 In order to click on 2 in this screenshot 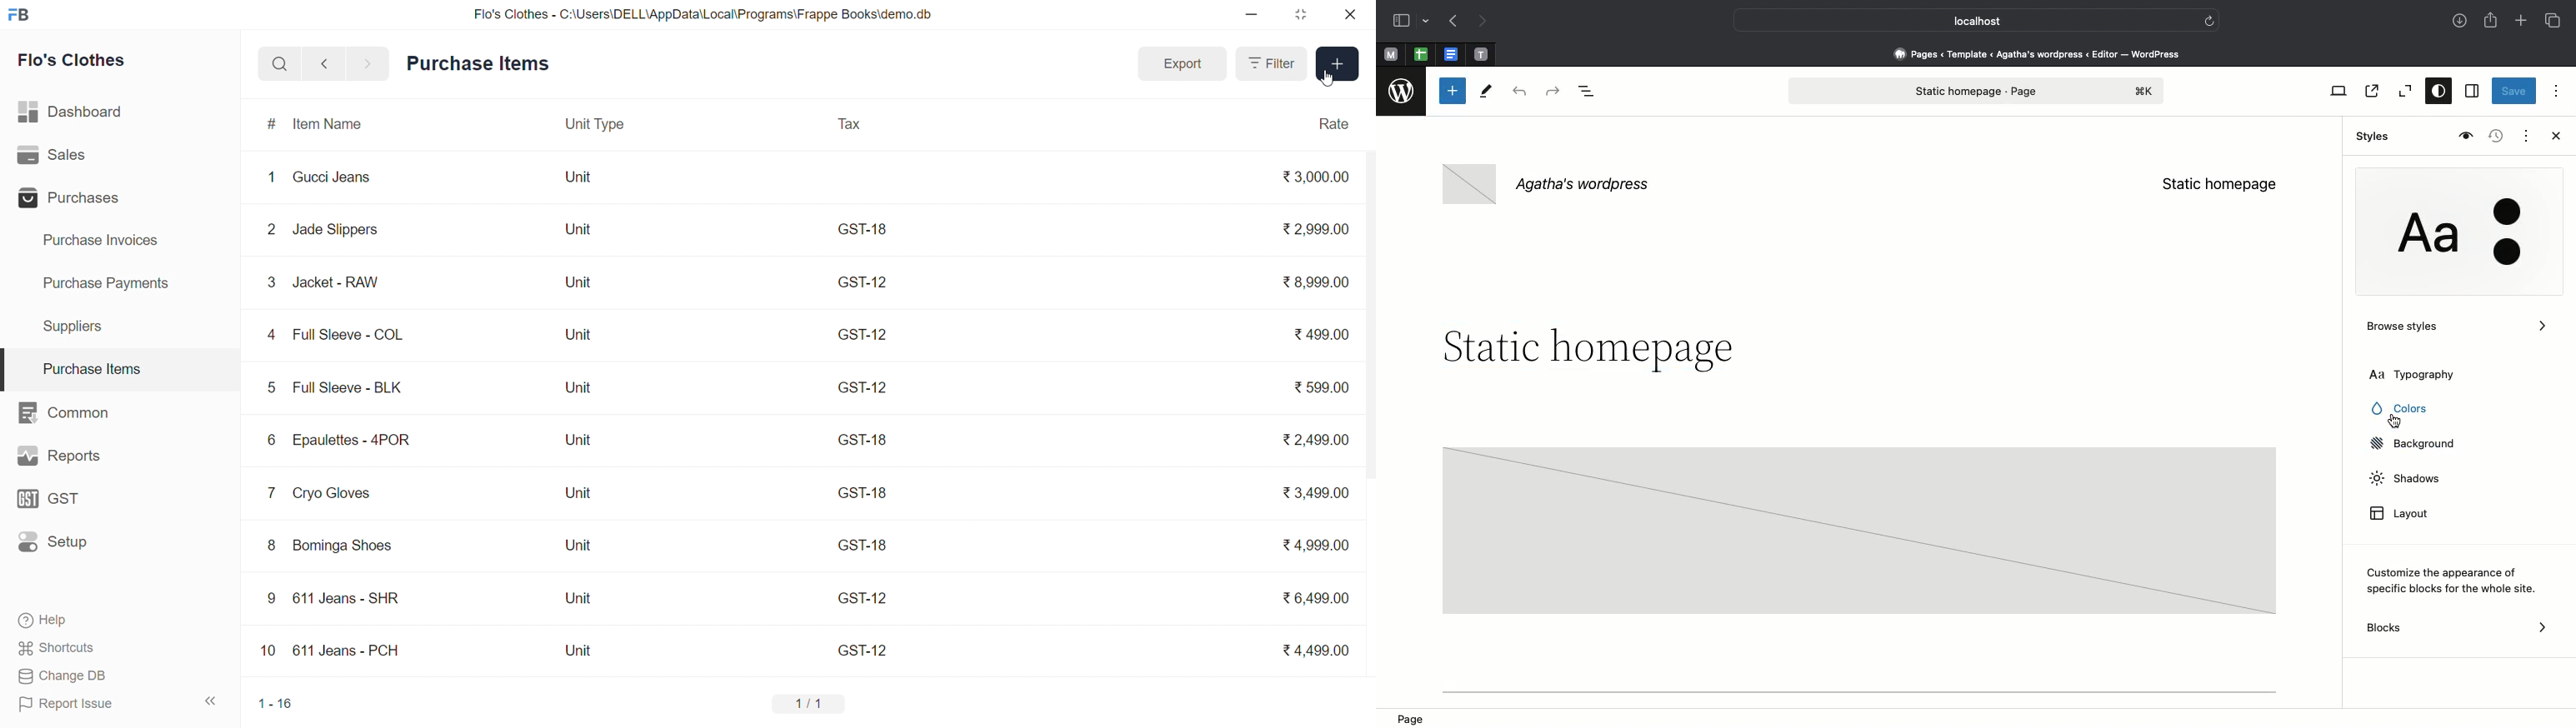, I will do `click(271, 229)`.